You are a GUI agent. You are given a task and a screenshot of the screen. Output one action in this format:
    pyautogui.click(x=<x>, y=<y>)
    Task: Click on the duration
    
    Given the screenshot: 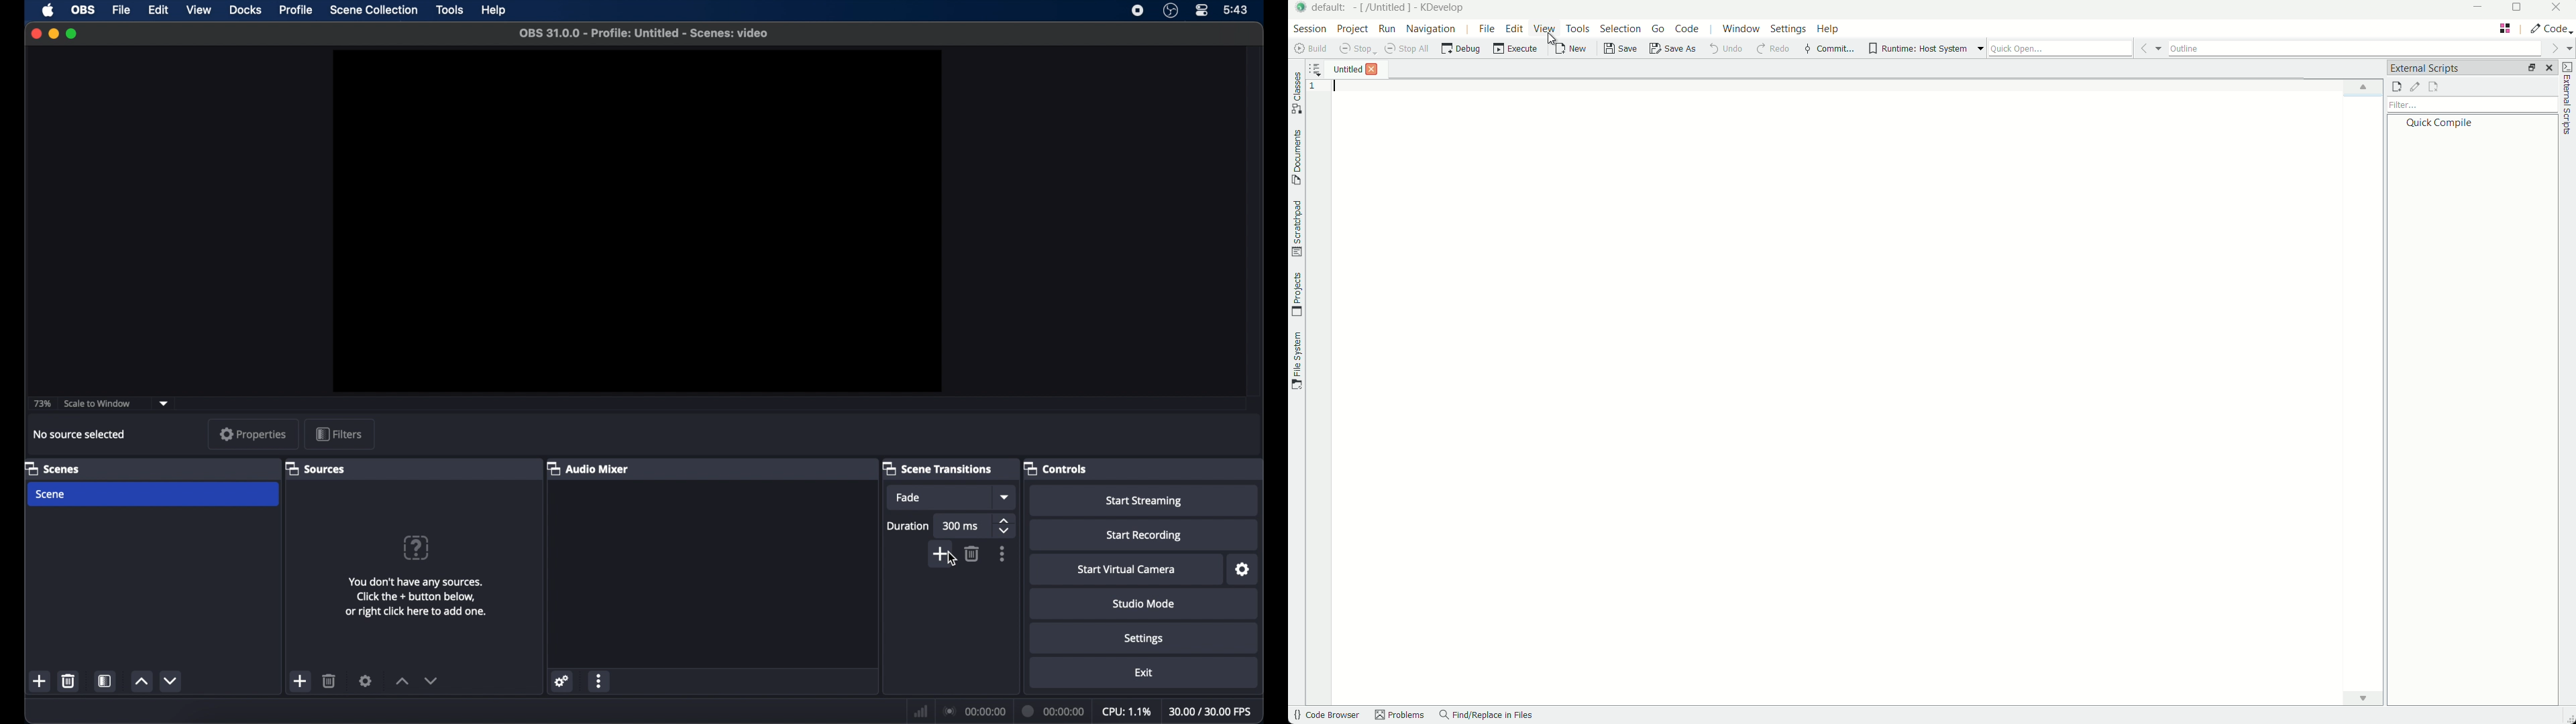 What is the action you would take?
    pyautogui.click(x=1054, y=712)
    